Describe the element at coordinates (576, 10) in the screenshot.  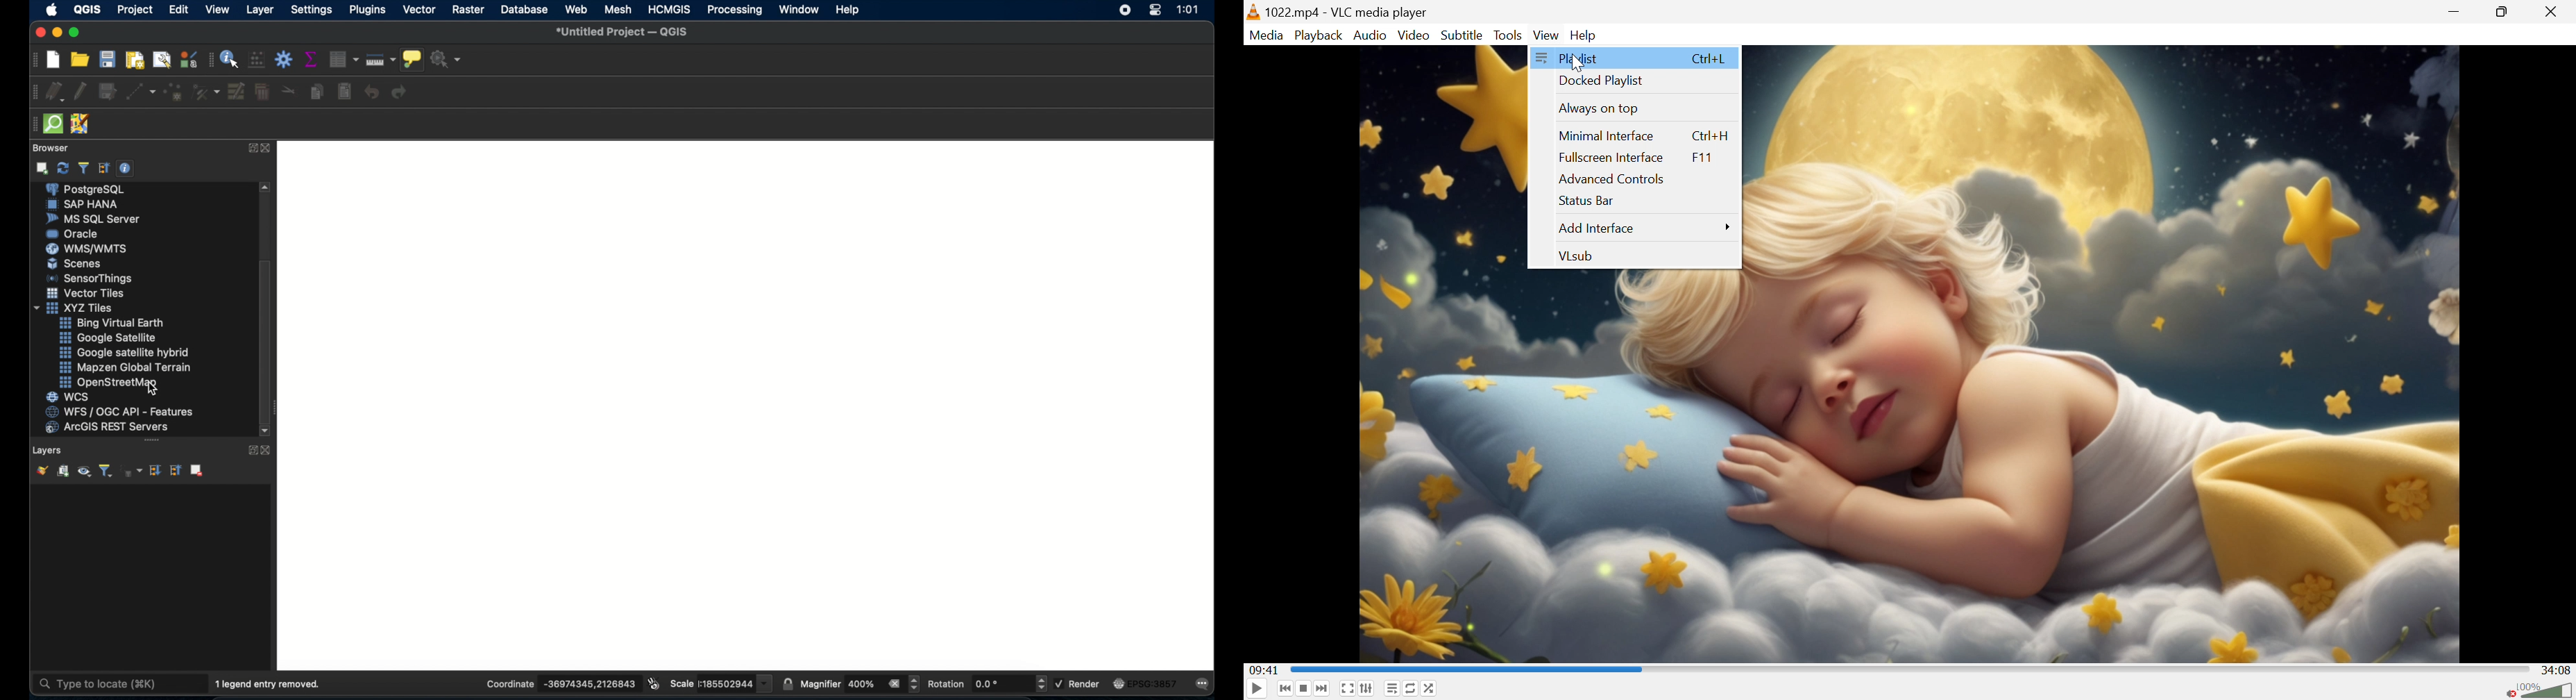
I see `web` at that location.